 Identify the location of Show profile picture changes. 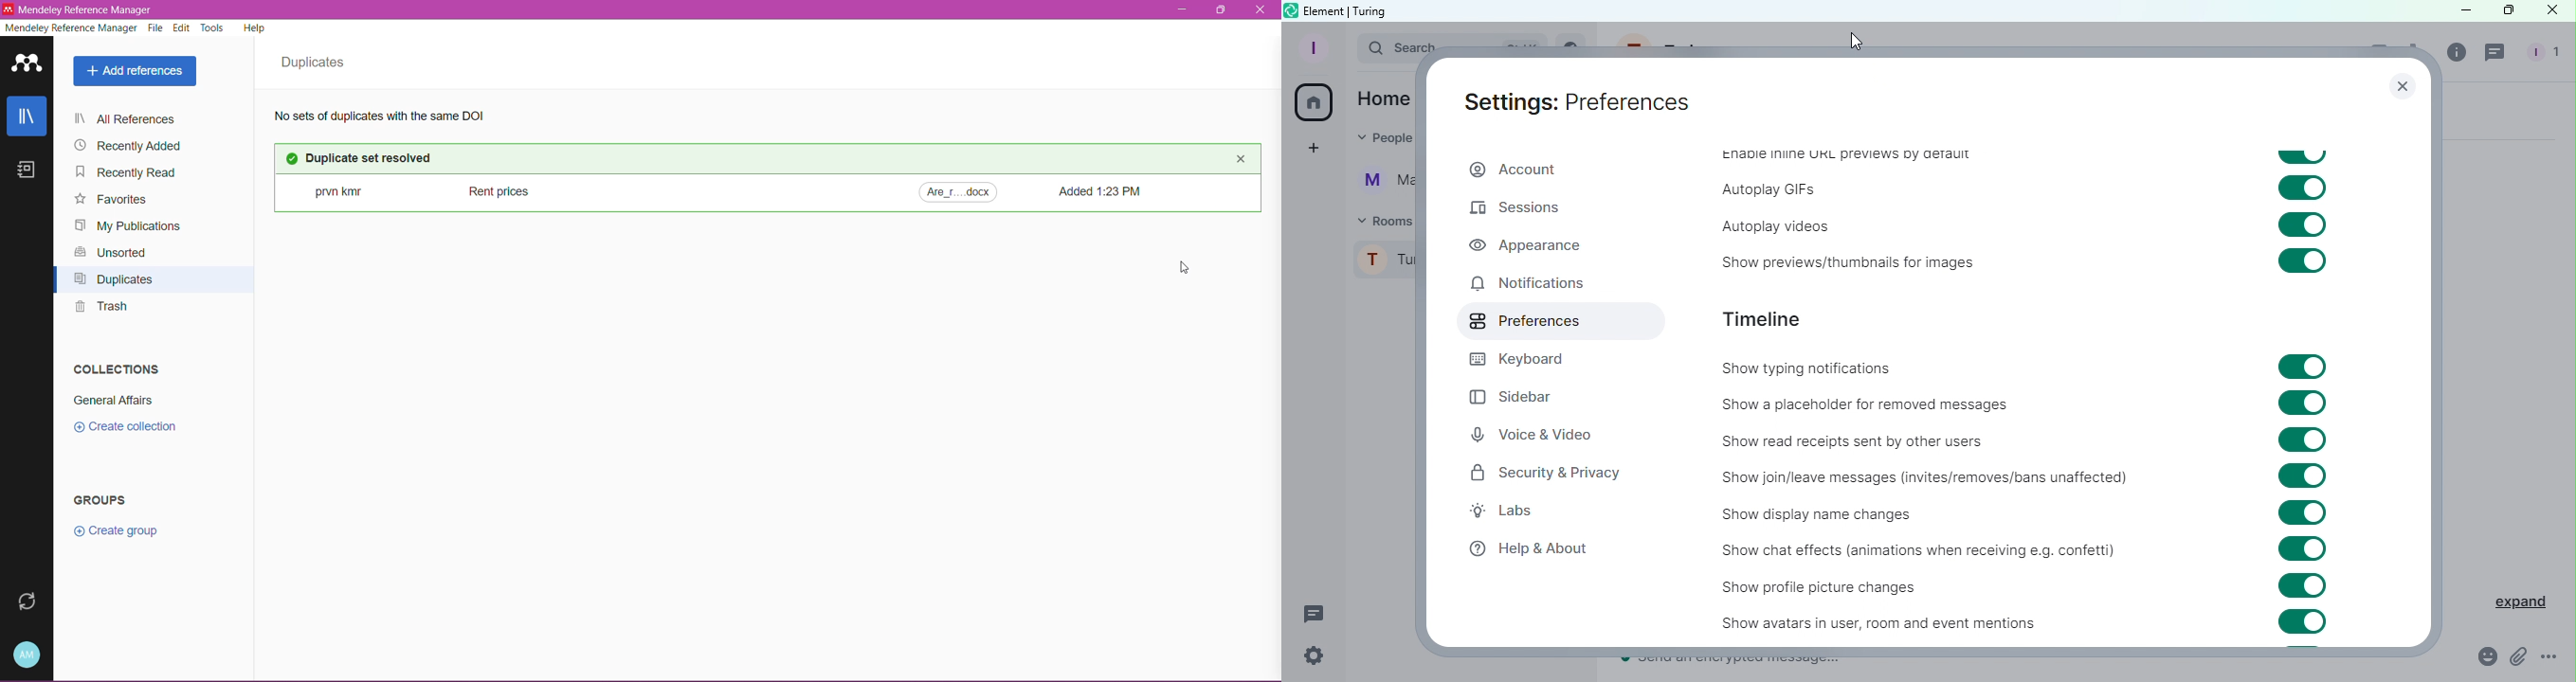
(1837, 586).